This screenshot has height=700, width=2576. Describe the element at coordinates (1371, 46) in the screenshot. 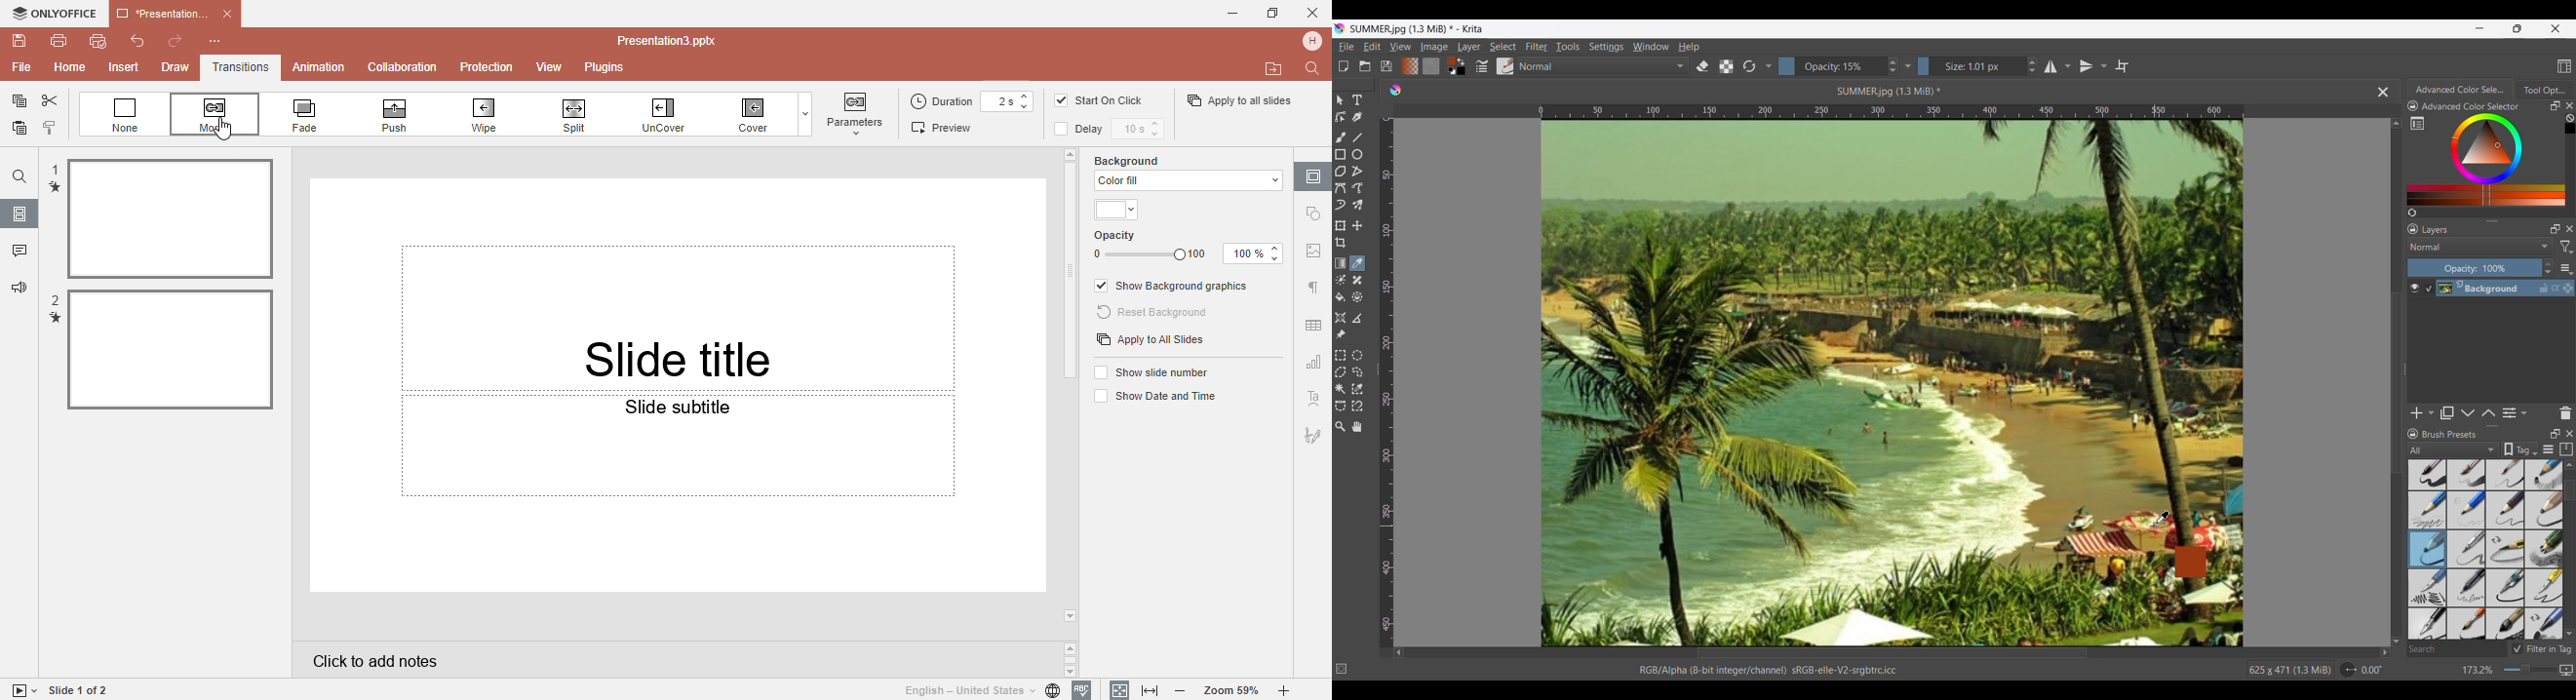

I see `Edit menu` at that location.